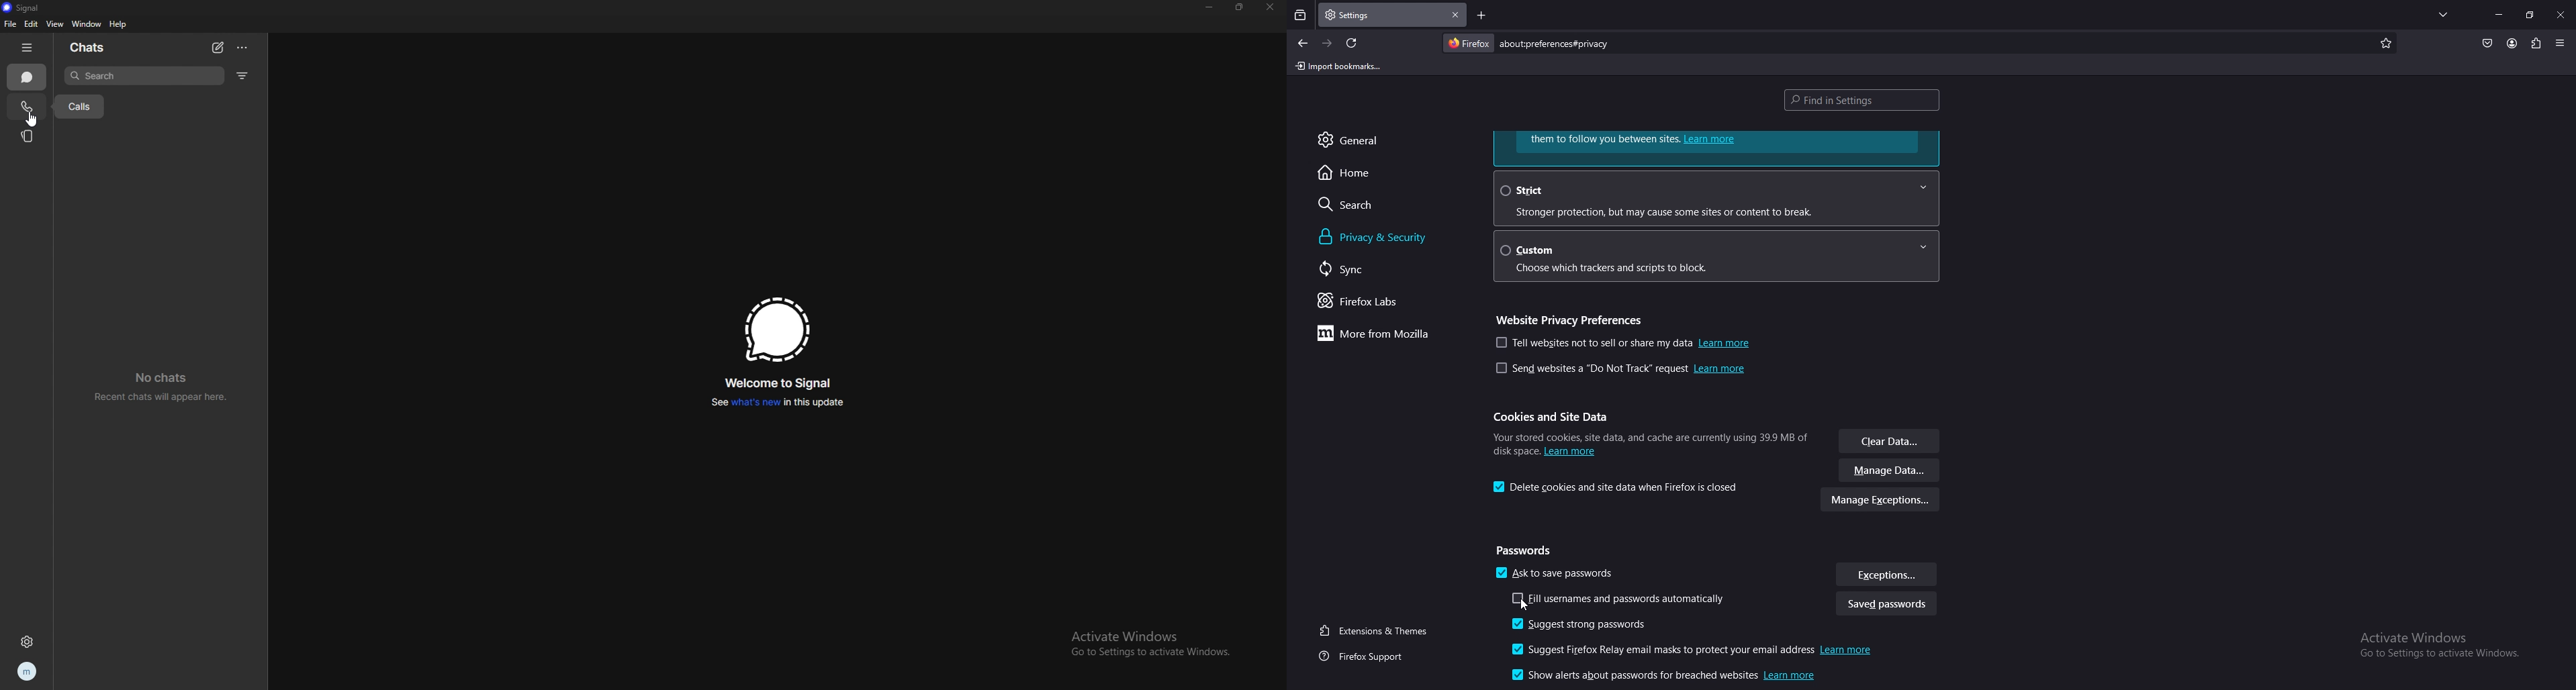 This screenshot has width=2576, height=700. I want to click on resize, so click(2529, 14).